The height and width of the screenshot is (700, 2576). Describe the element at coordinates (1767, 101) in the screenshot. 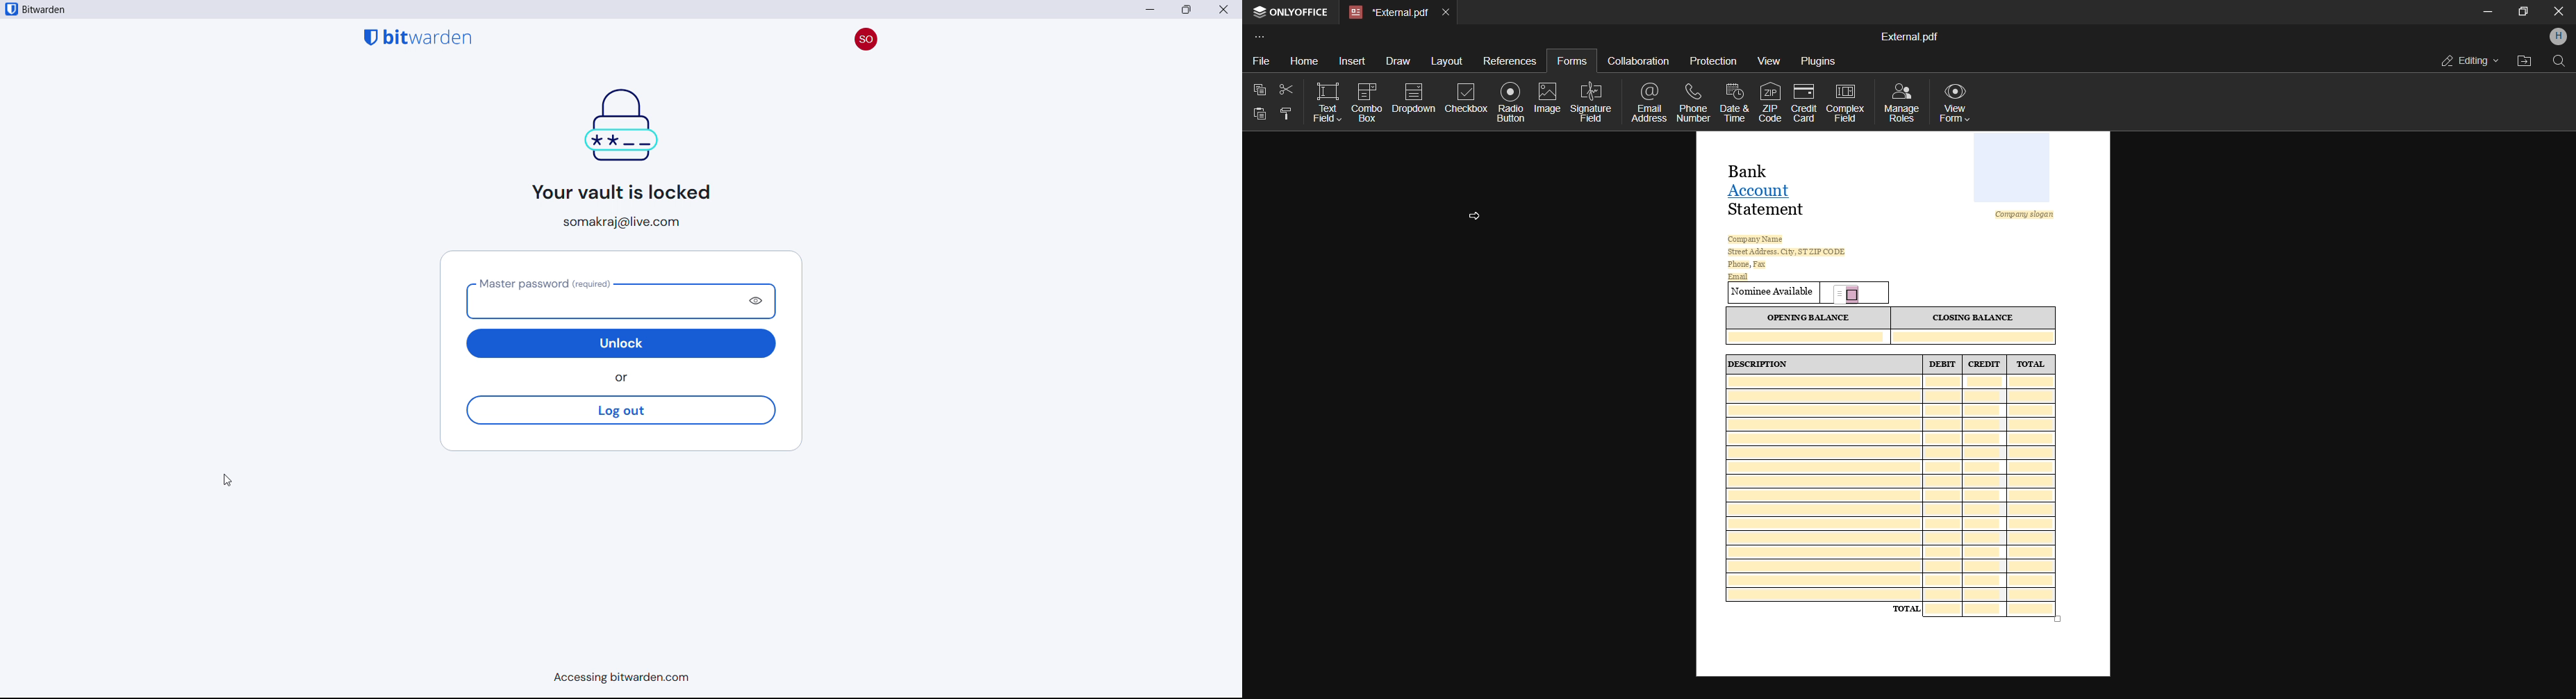

I see `zip code` at that location.